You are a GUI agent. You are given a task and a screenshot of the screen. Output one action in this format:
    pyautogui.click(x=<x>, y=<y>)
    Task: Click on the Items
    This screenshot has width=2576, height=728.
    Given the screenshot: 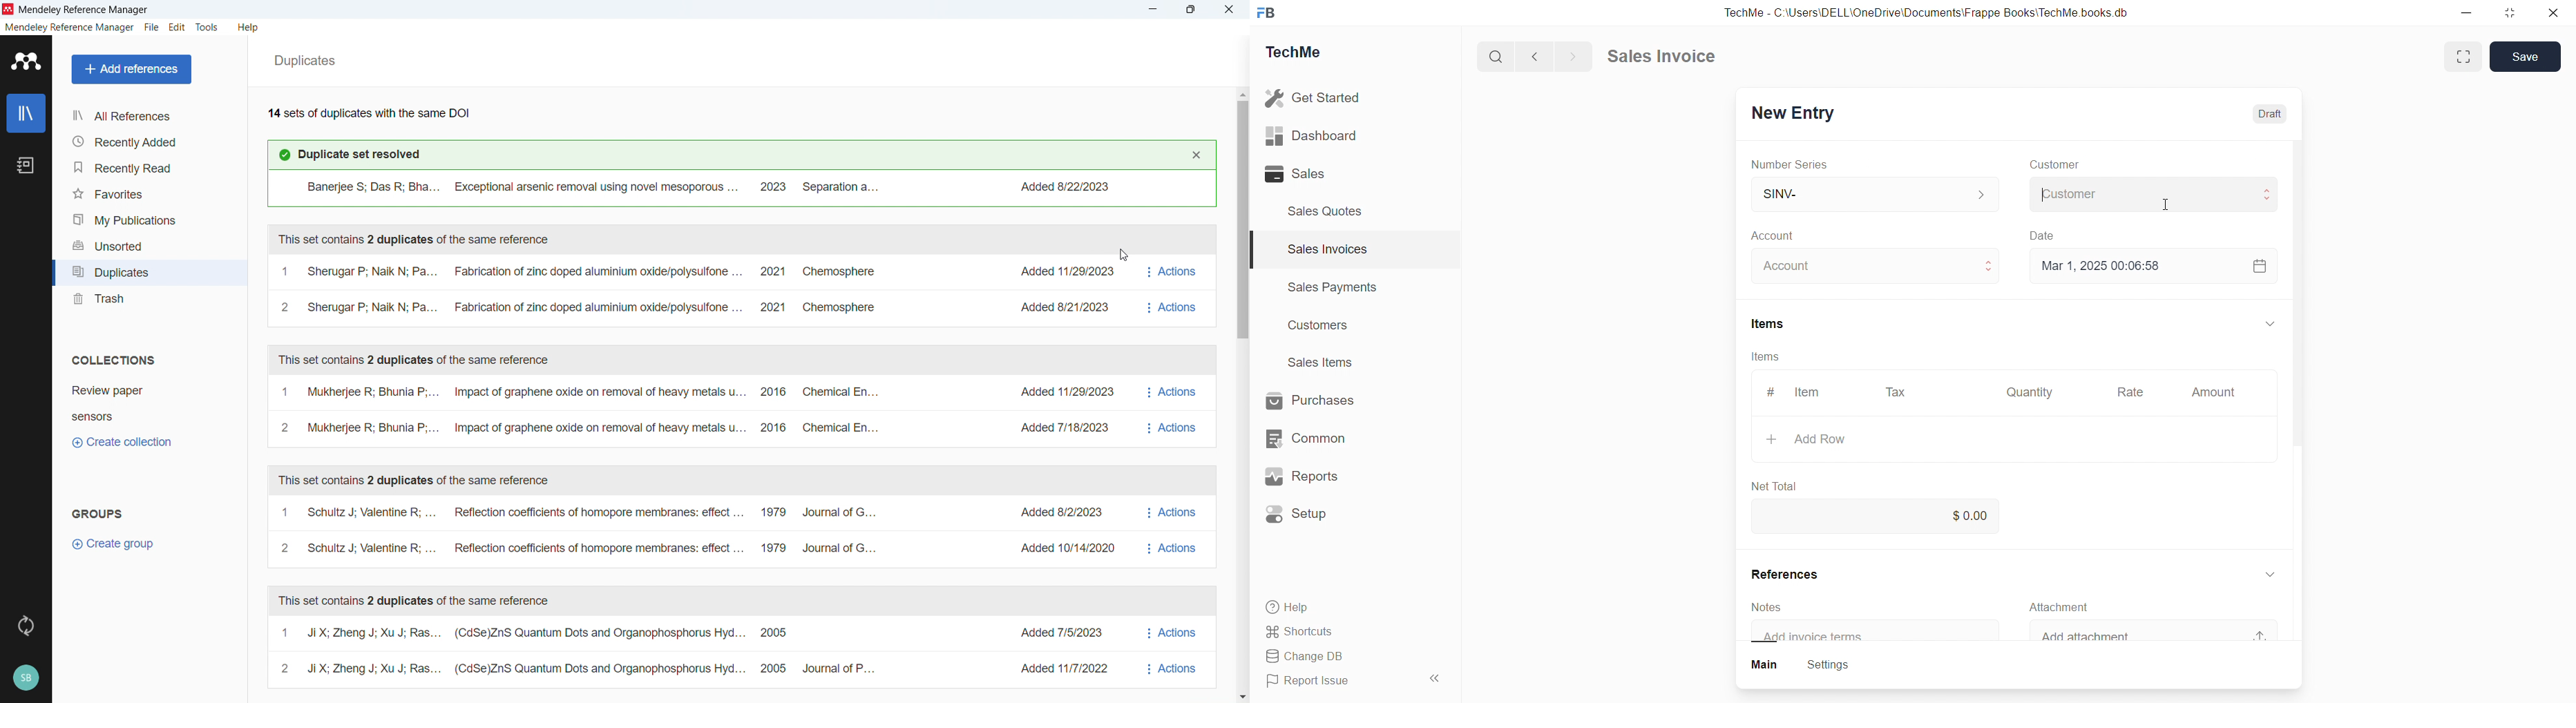 What is the action you would take?
    pyautogui.click(x=1777, y=324)
    